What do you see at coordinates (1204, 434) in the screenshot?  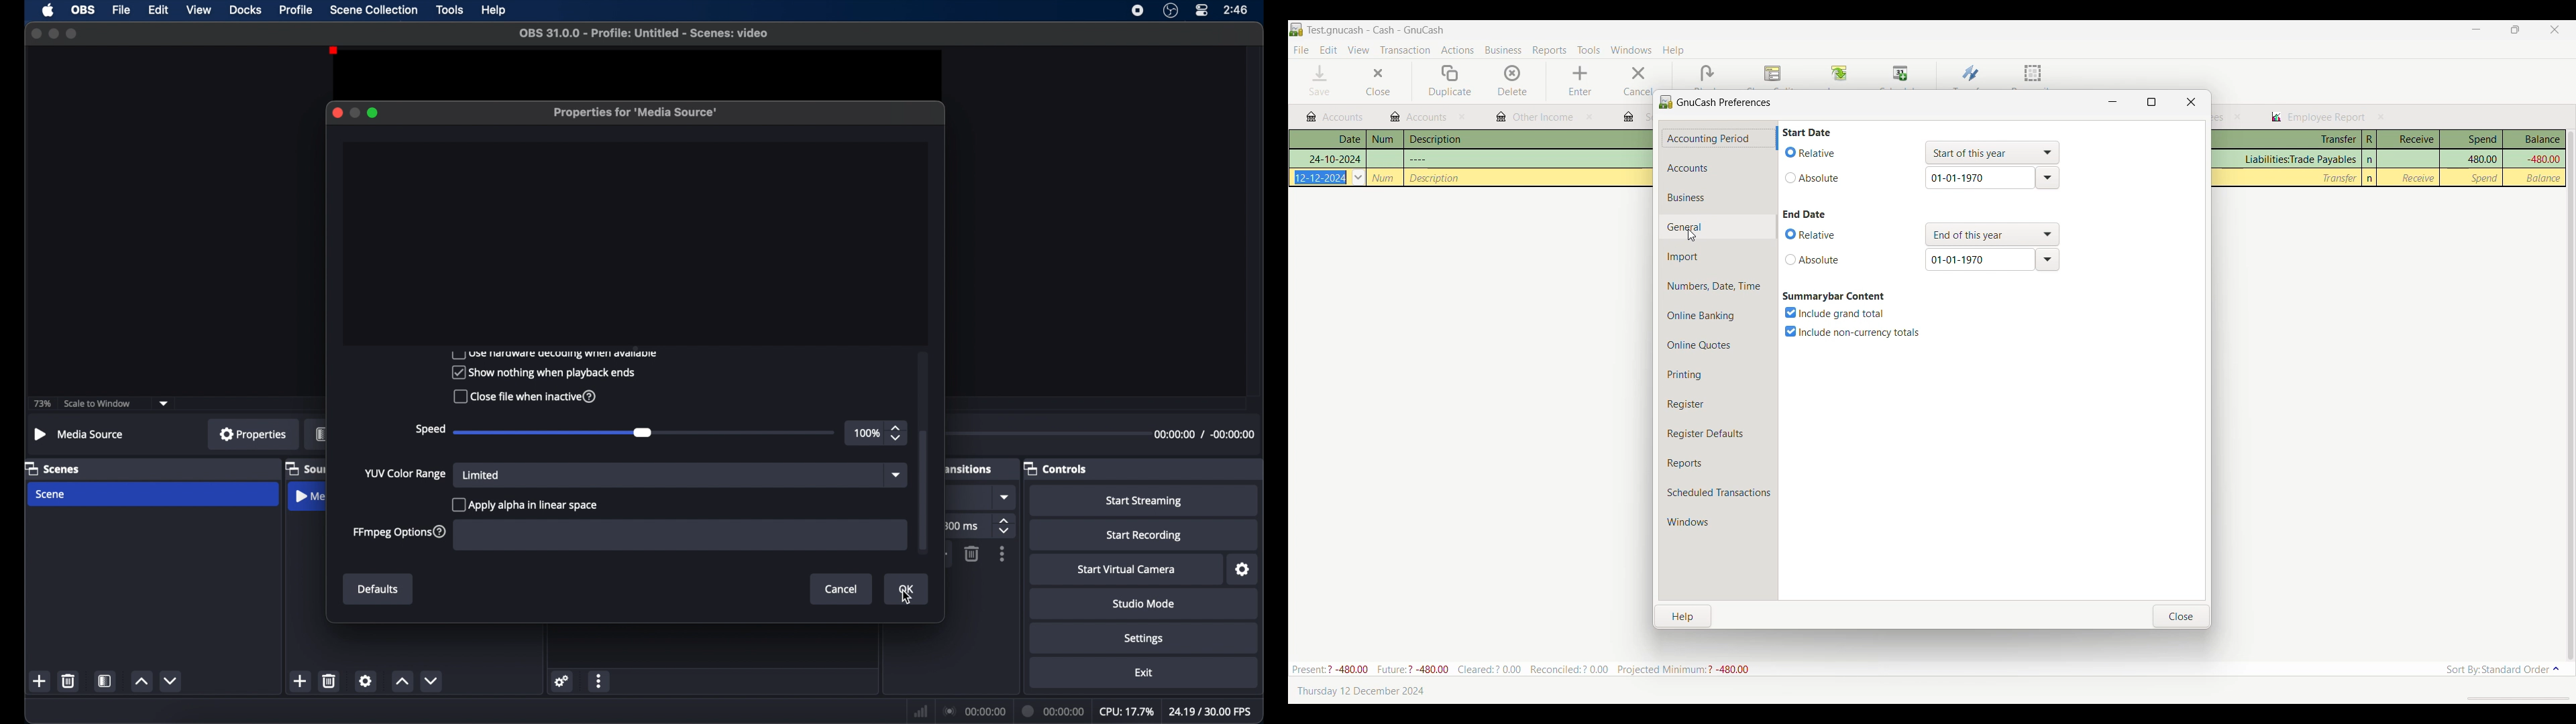 I see `duration` at bounding box center [1204, 434].